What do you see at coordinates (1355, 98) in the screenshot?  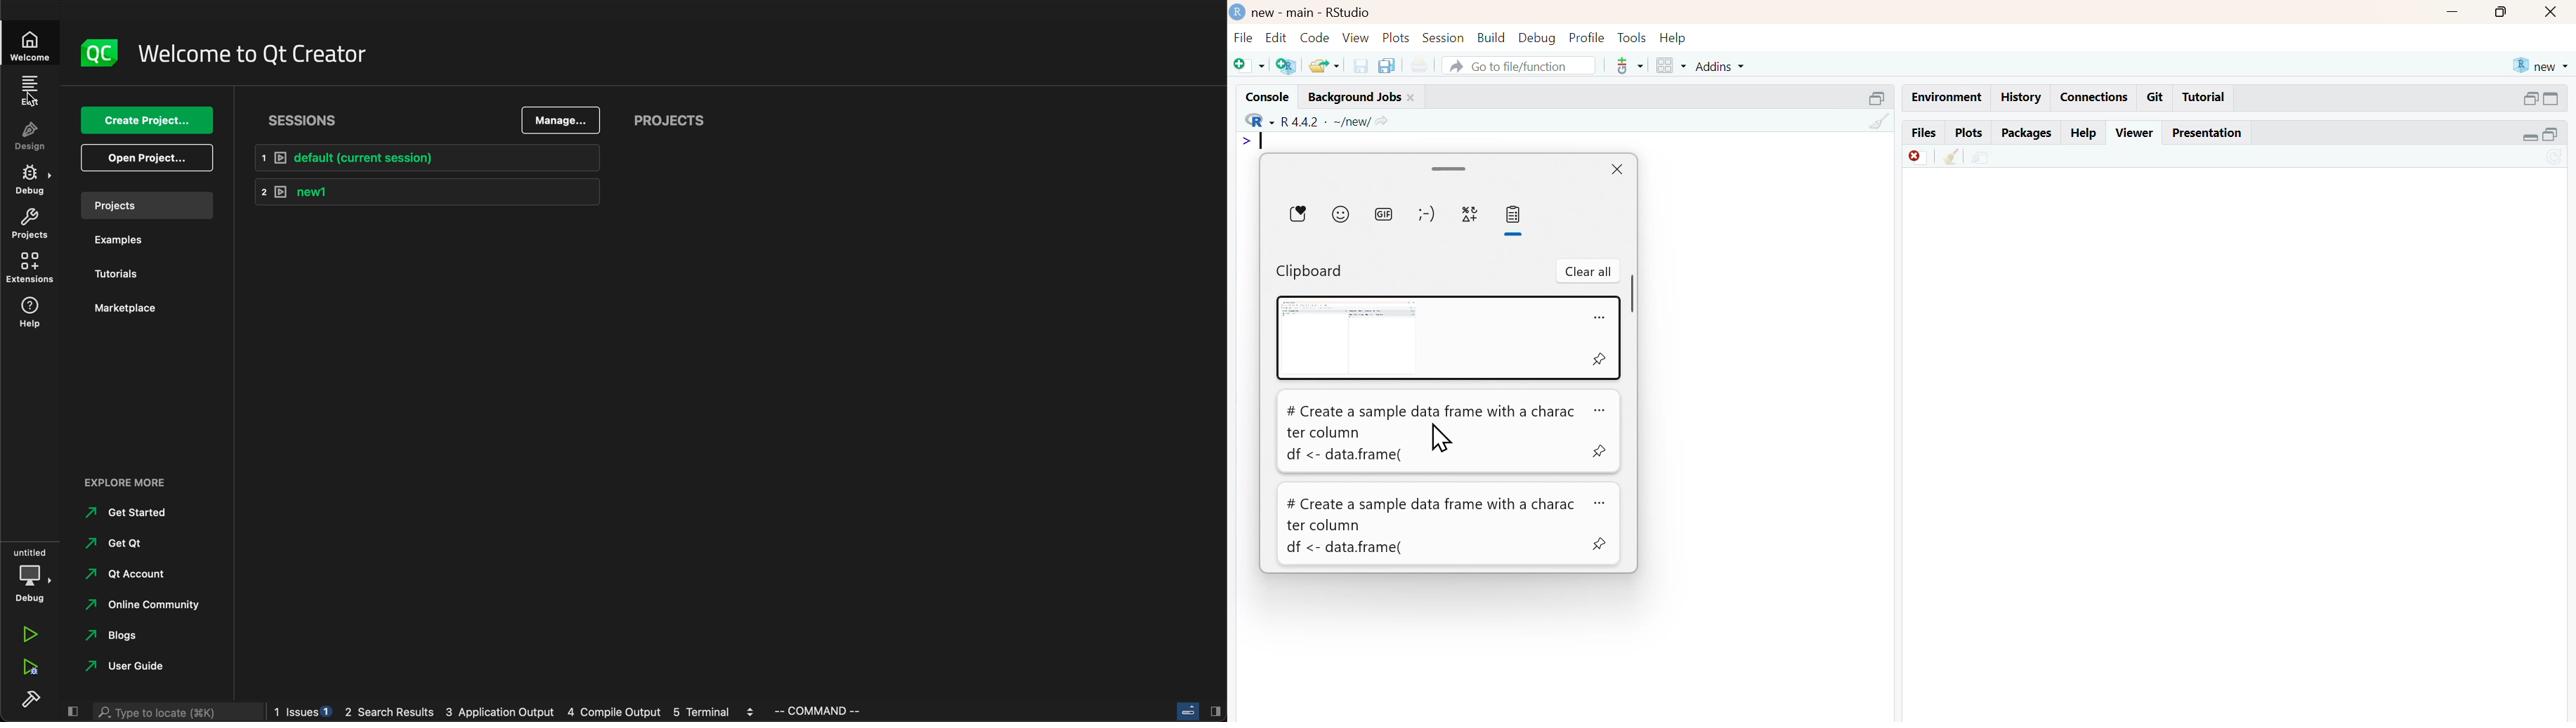 I see `background jobs` at bounding box center [1355, 98].